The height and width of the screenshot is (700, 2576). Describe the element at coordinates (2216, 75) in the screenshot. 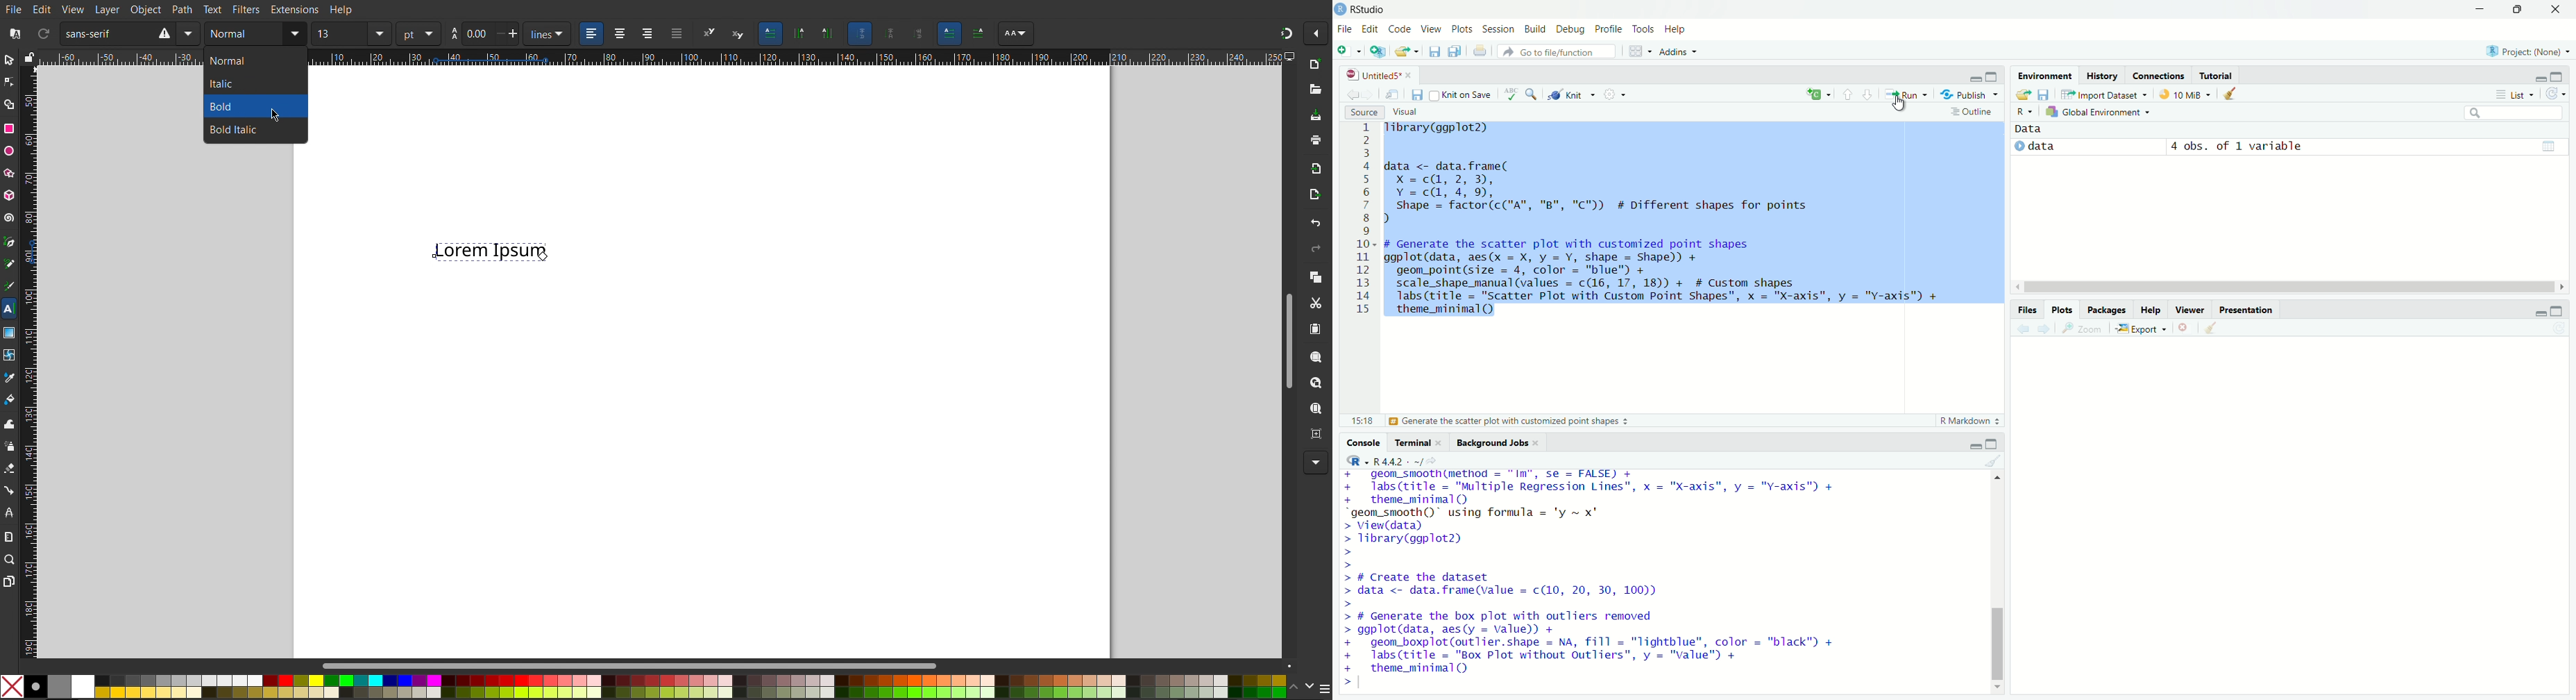

I see `Tutorial` at that location.